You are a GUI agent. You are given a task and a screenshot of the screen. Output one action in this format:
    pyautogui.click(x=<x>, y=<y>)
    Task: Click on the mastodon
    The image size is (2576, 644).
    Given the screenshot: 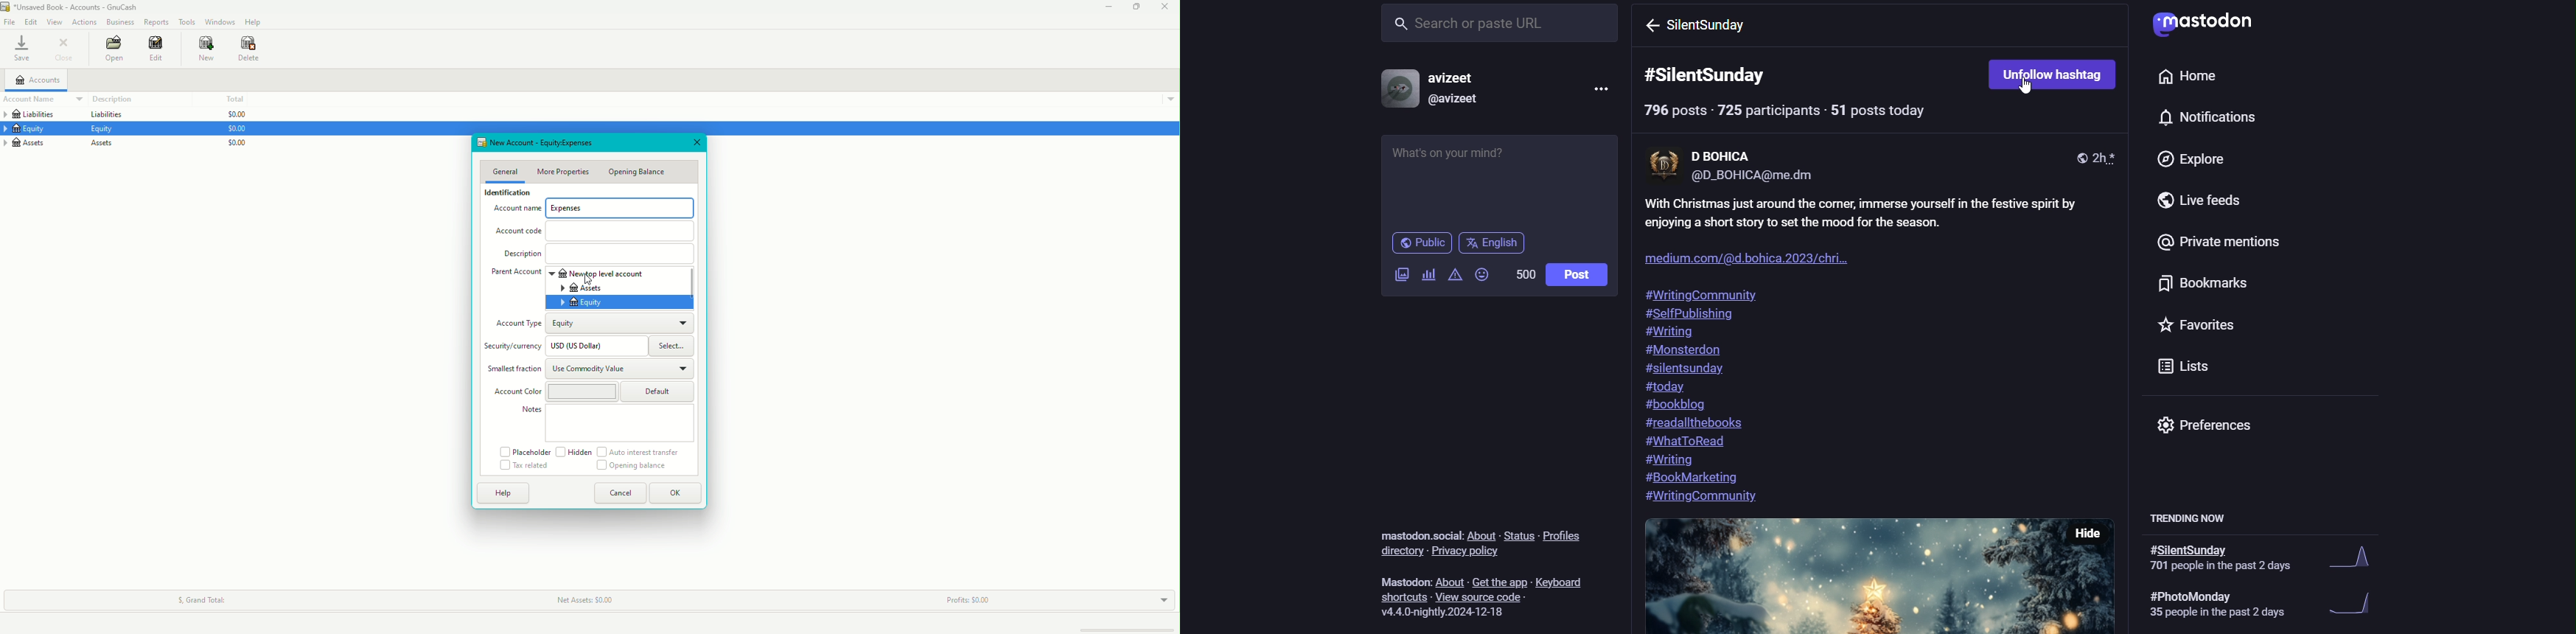 What is the action you would take?
    pyautogui.click(x=1402, y=580)
    